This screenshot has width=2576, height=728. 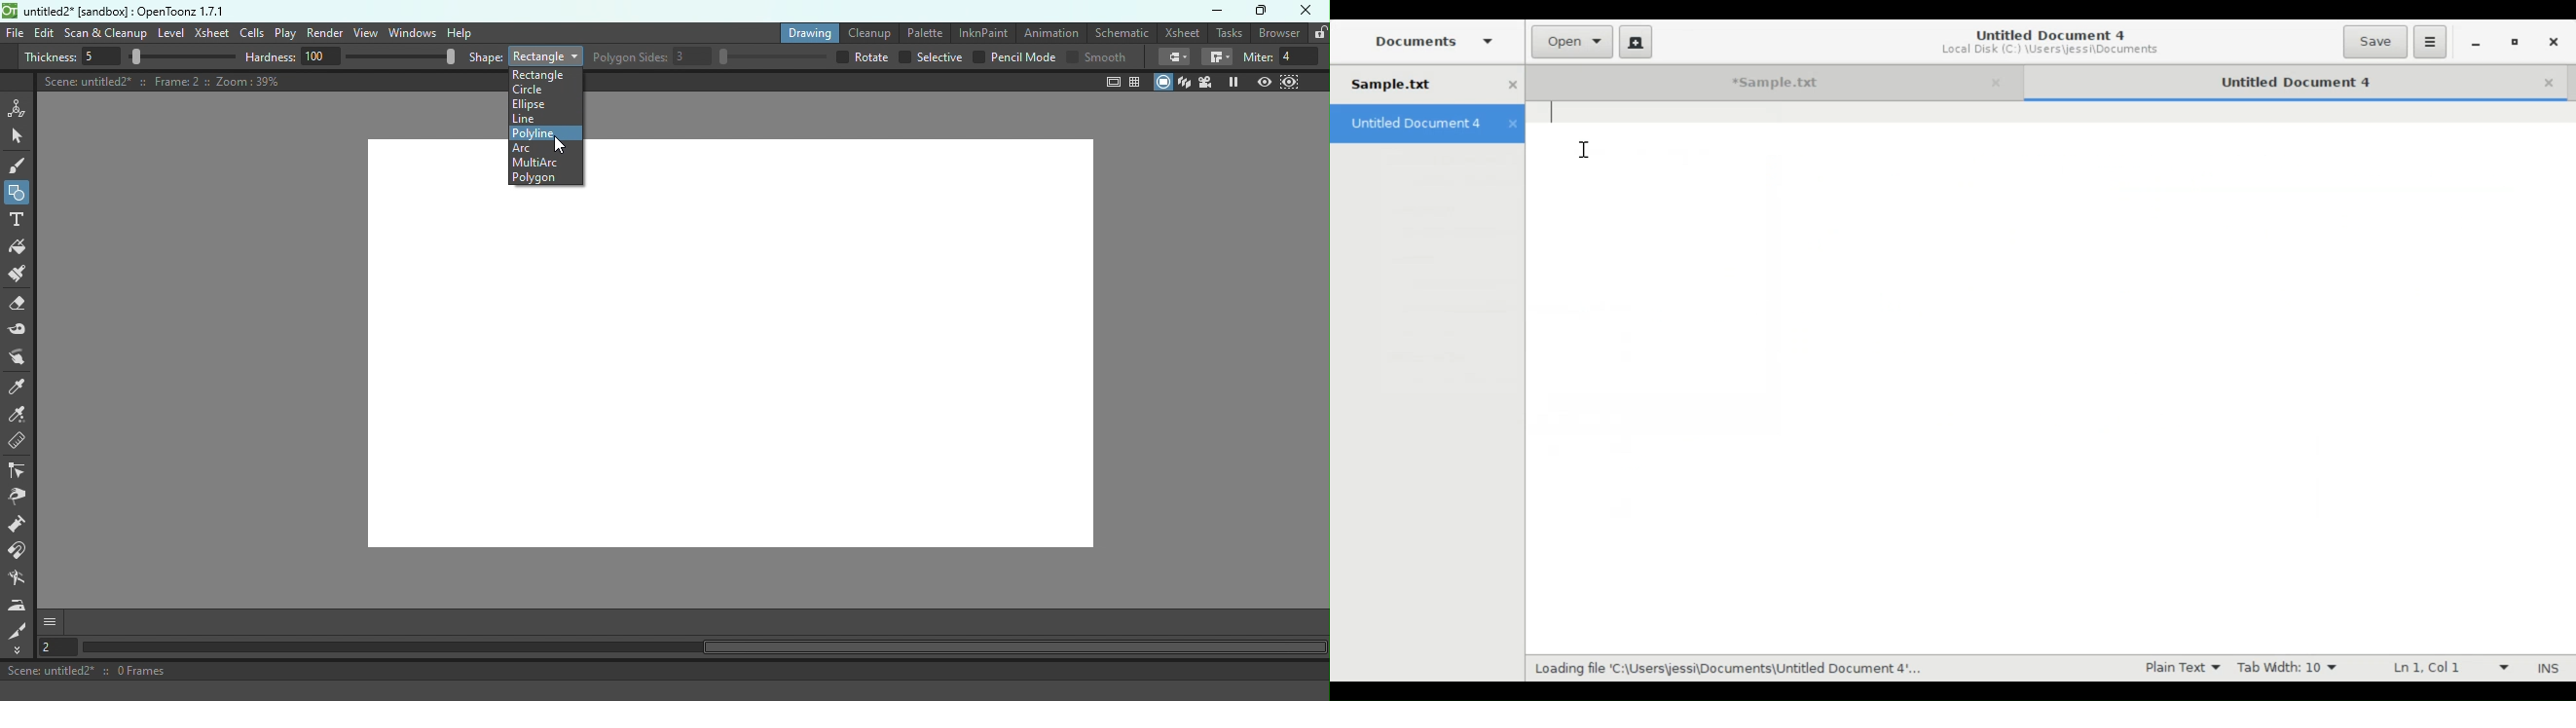 What do you see at coordinates (1573, 42) in the screenshot?
I see `Open` at bounding box center [1573, 42].